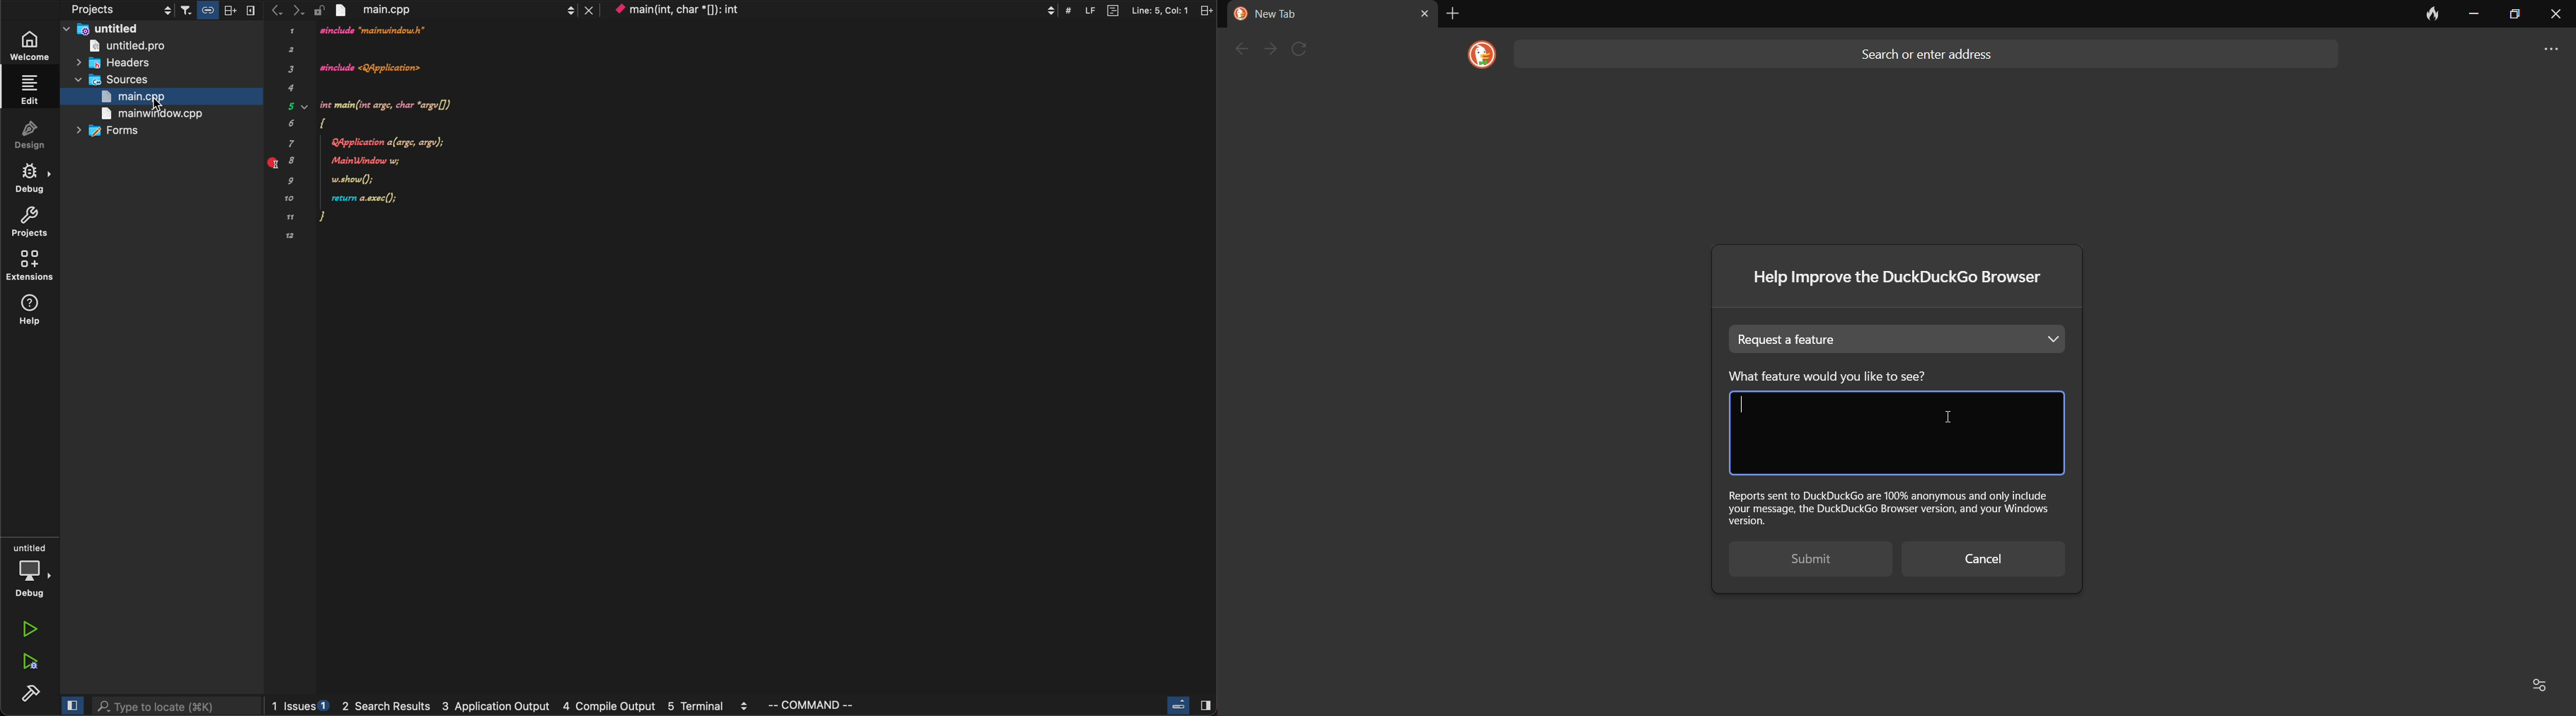 This screenshot has height=728, width=2576. What do you see at coordinates (117, 65) in the screenshot?
I see `headers` at bounding box center [117, 65].